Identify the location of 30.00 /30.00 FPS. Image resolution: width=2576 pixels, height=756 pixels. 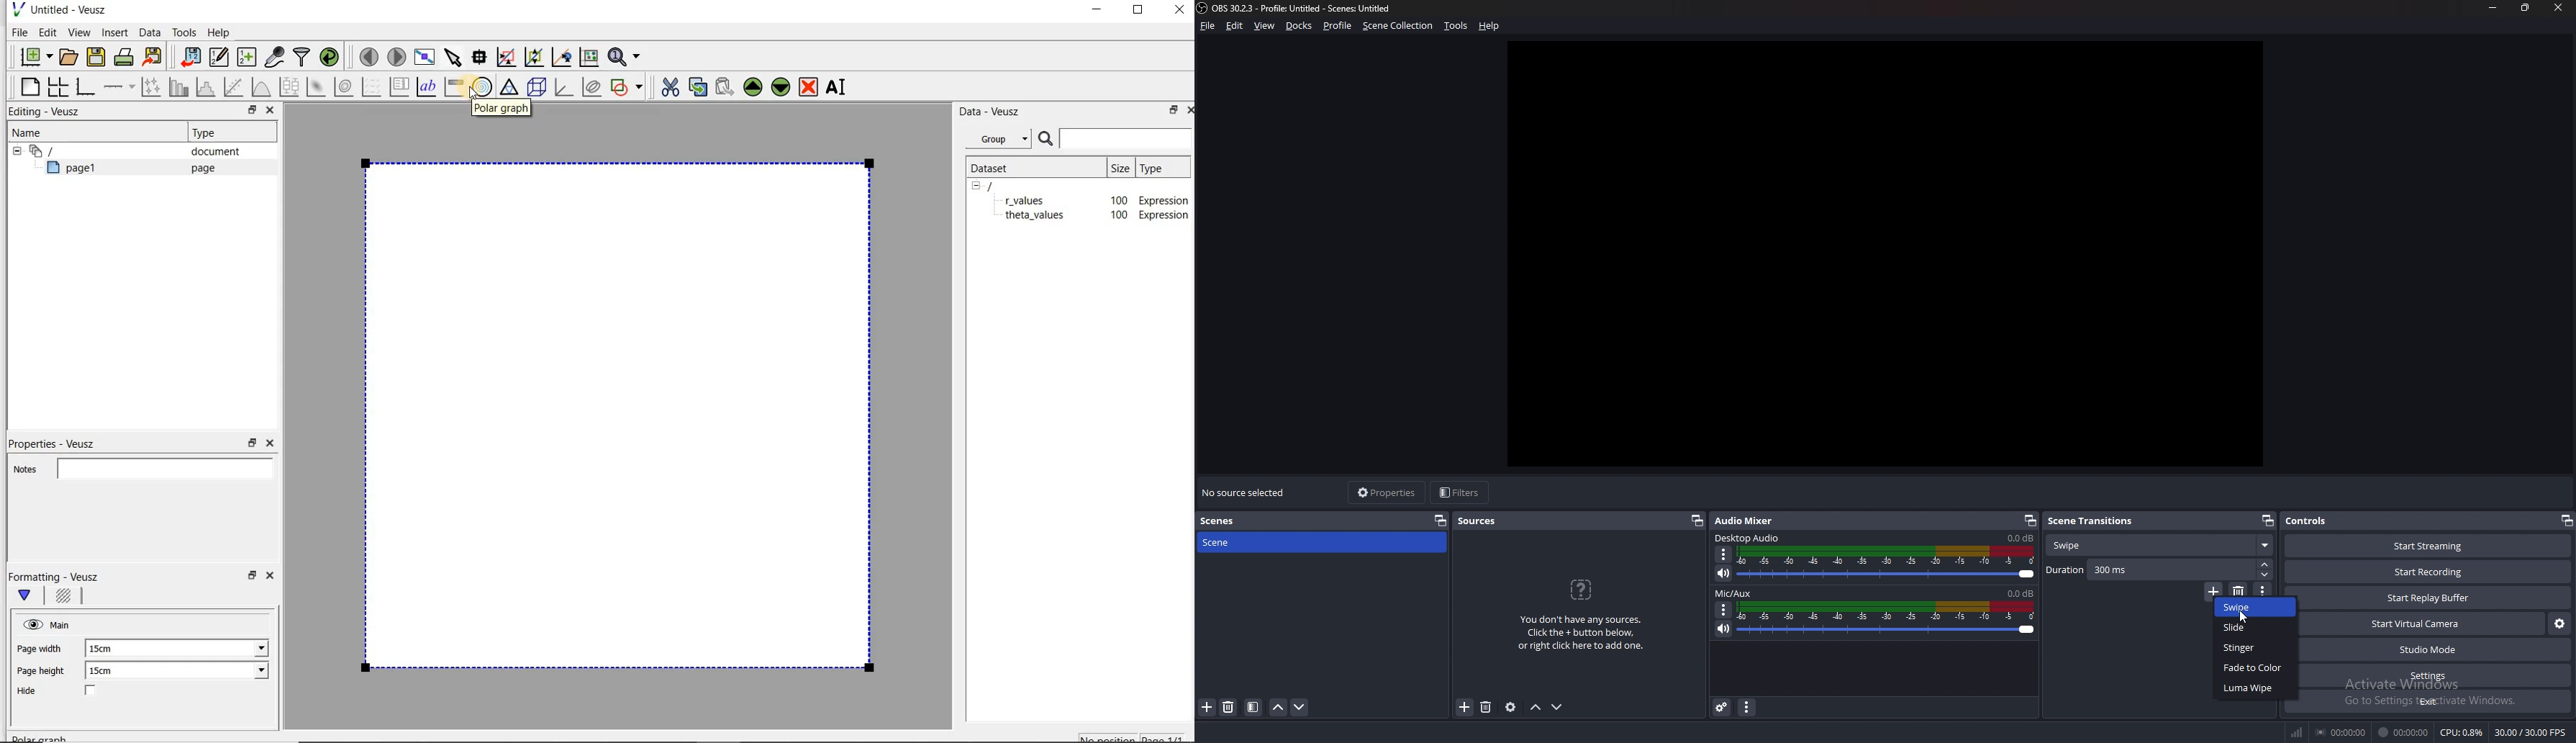
(2531, 732).